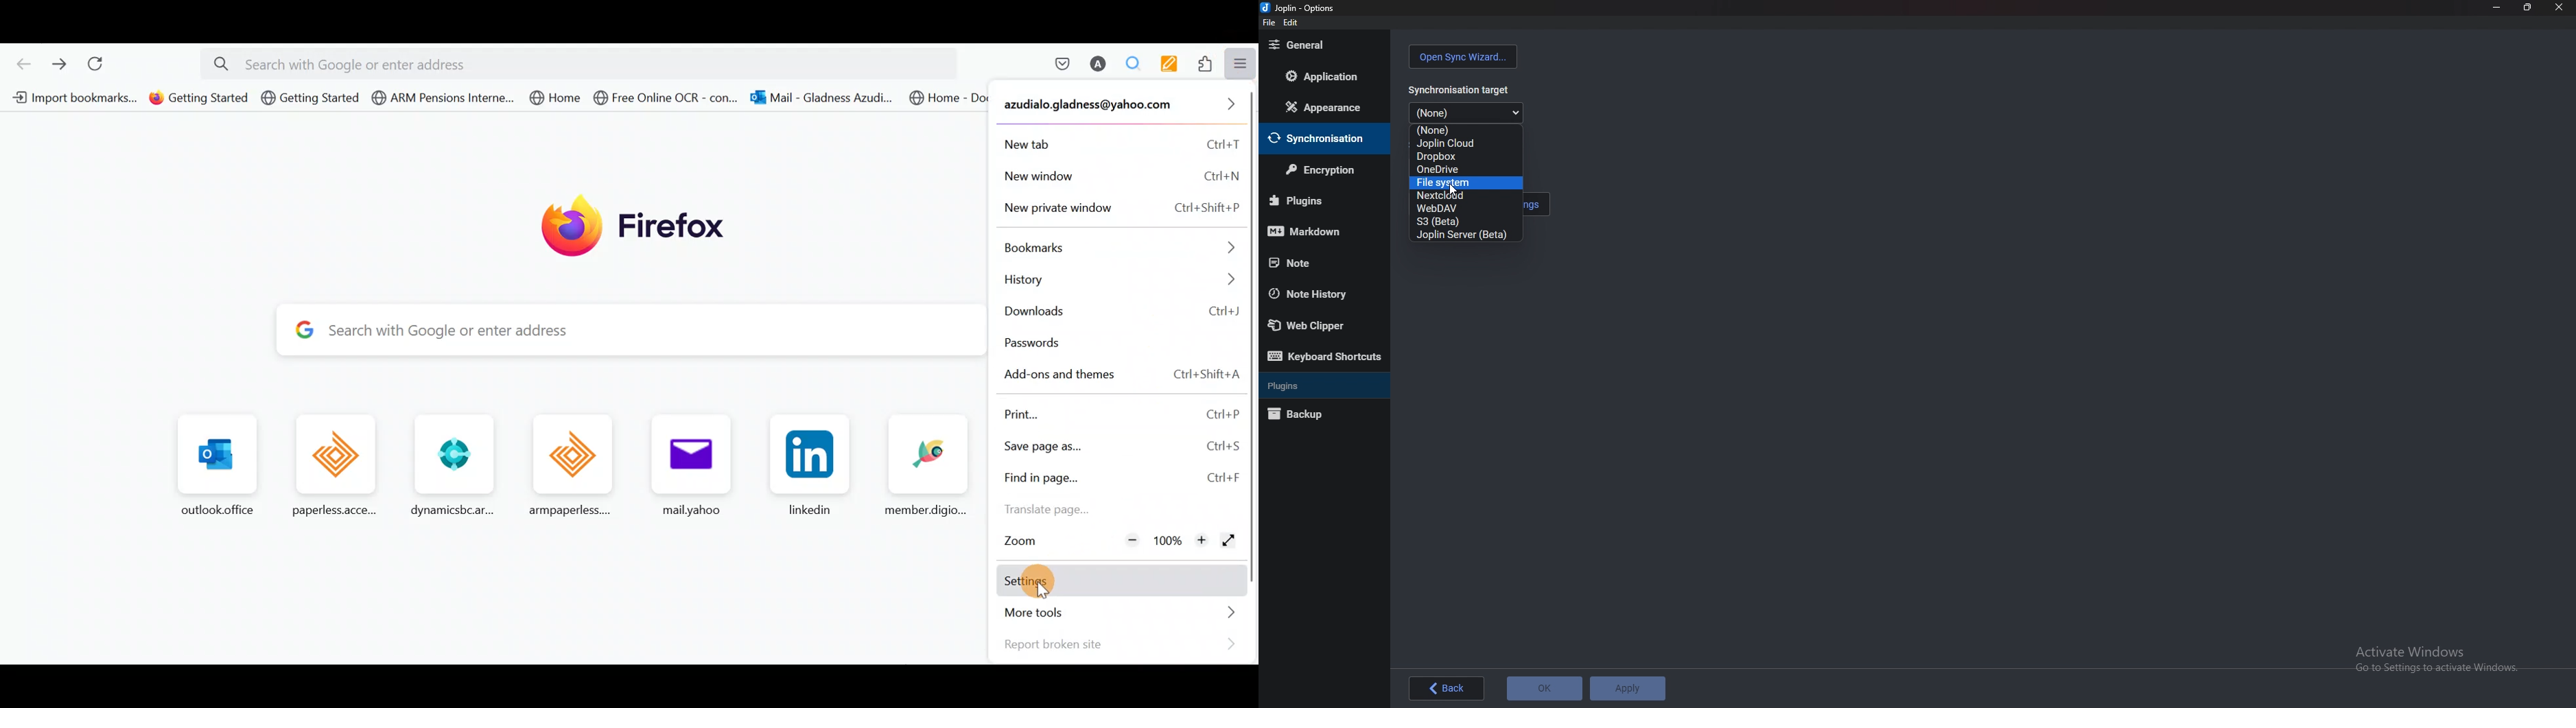 This screenshot has height=728, width=2576. I want to click on Keyboard shortcuts, so click(1326, 356).